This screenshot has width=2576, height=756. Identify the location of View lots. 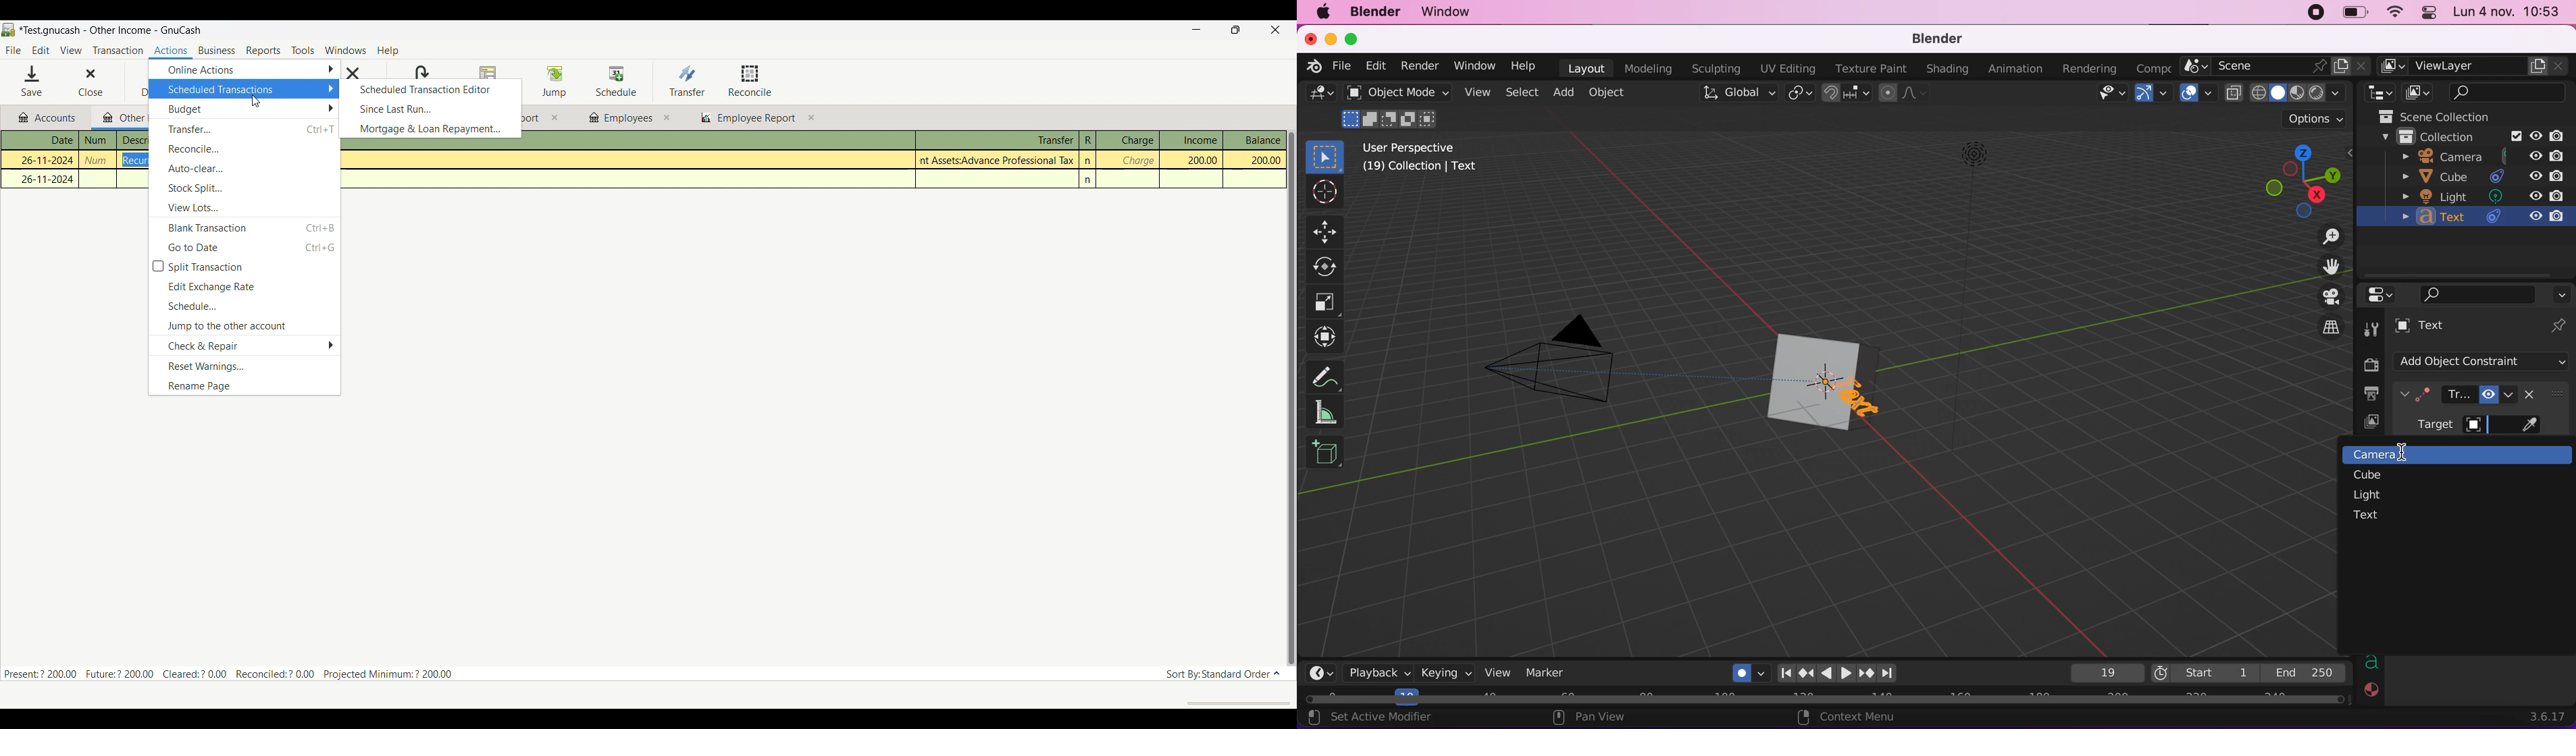
(244, 207).